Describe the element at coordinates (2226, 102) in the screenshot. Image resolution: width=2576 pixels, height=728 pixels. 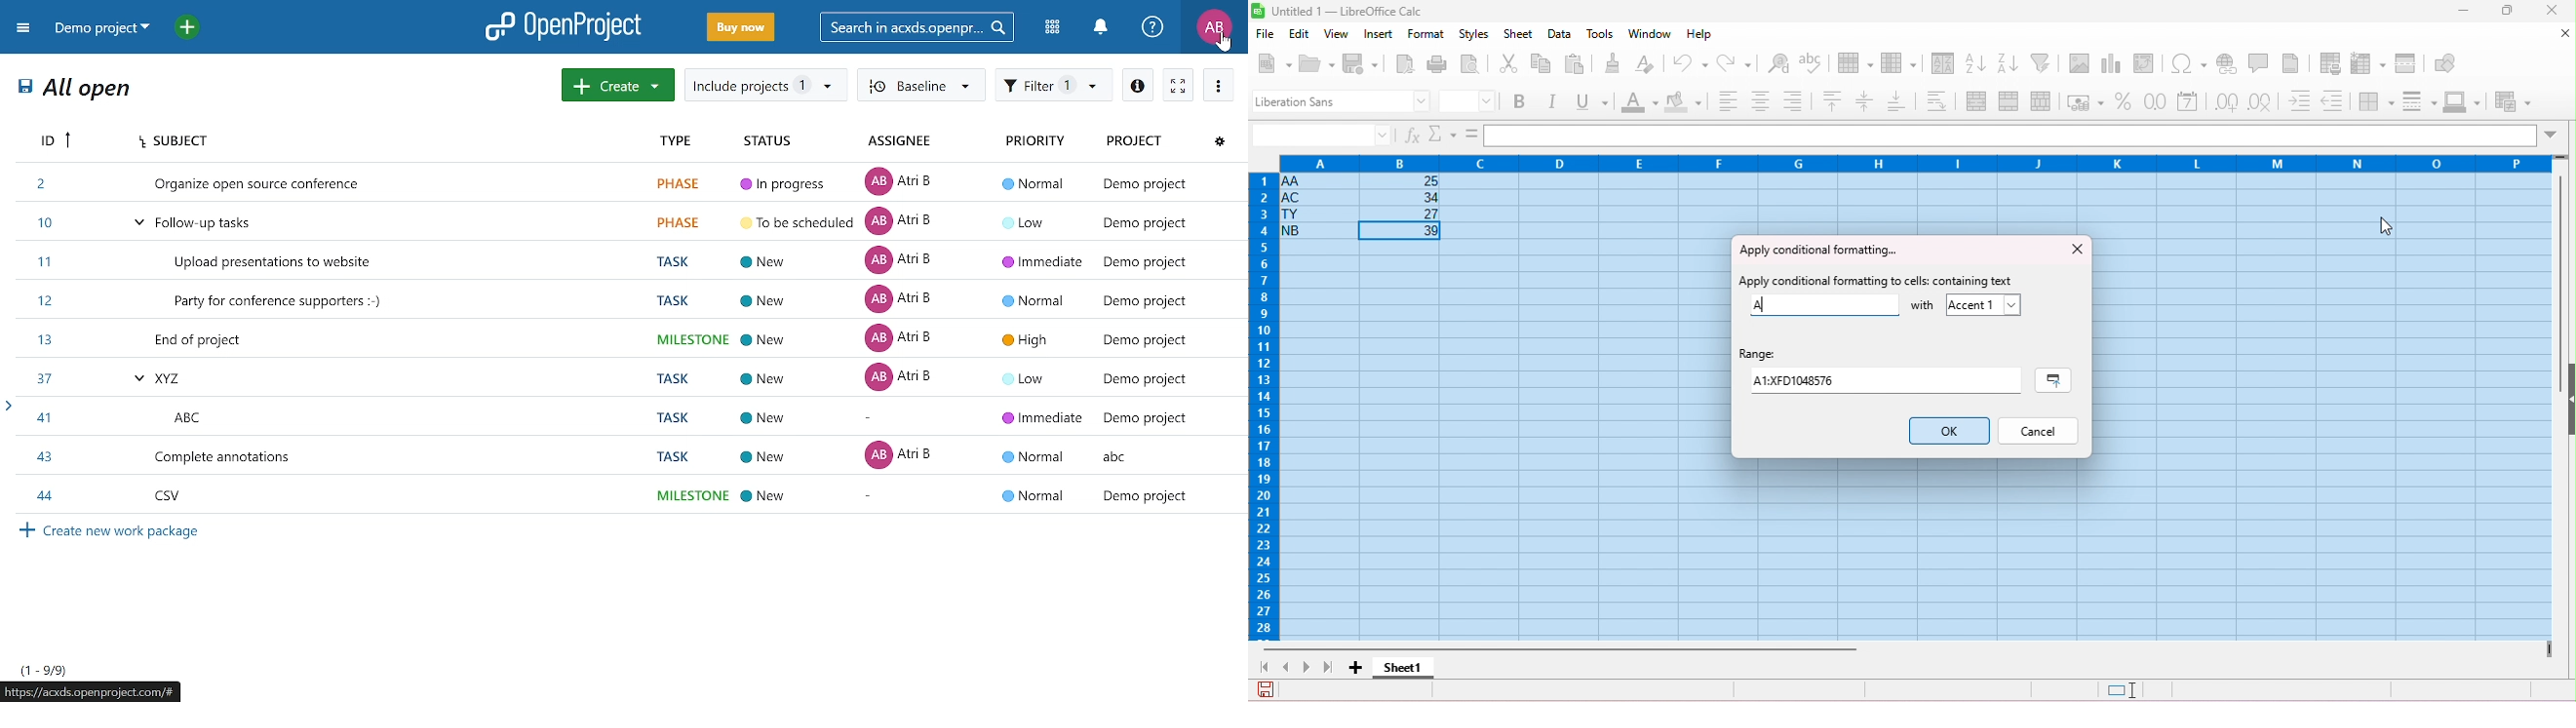
I see `add decimal` at that location.